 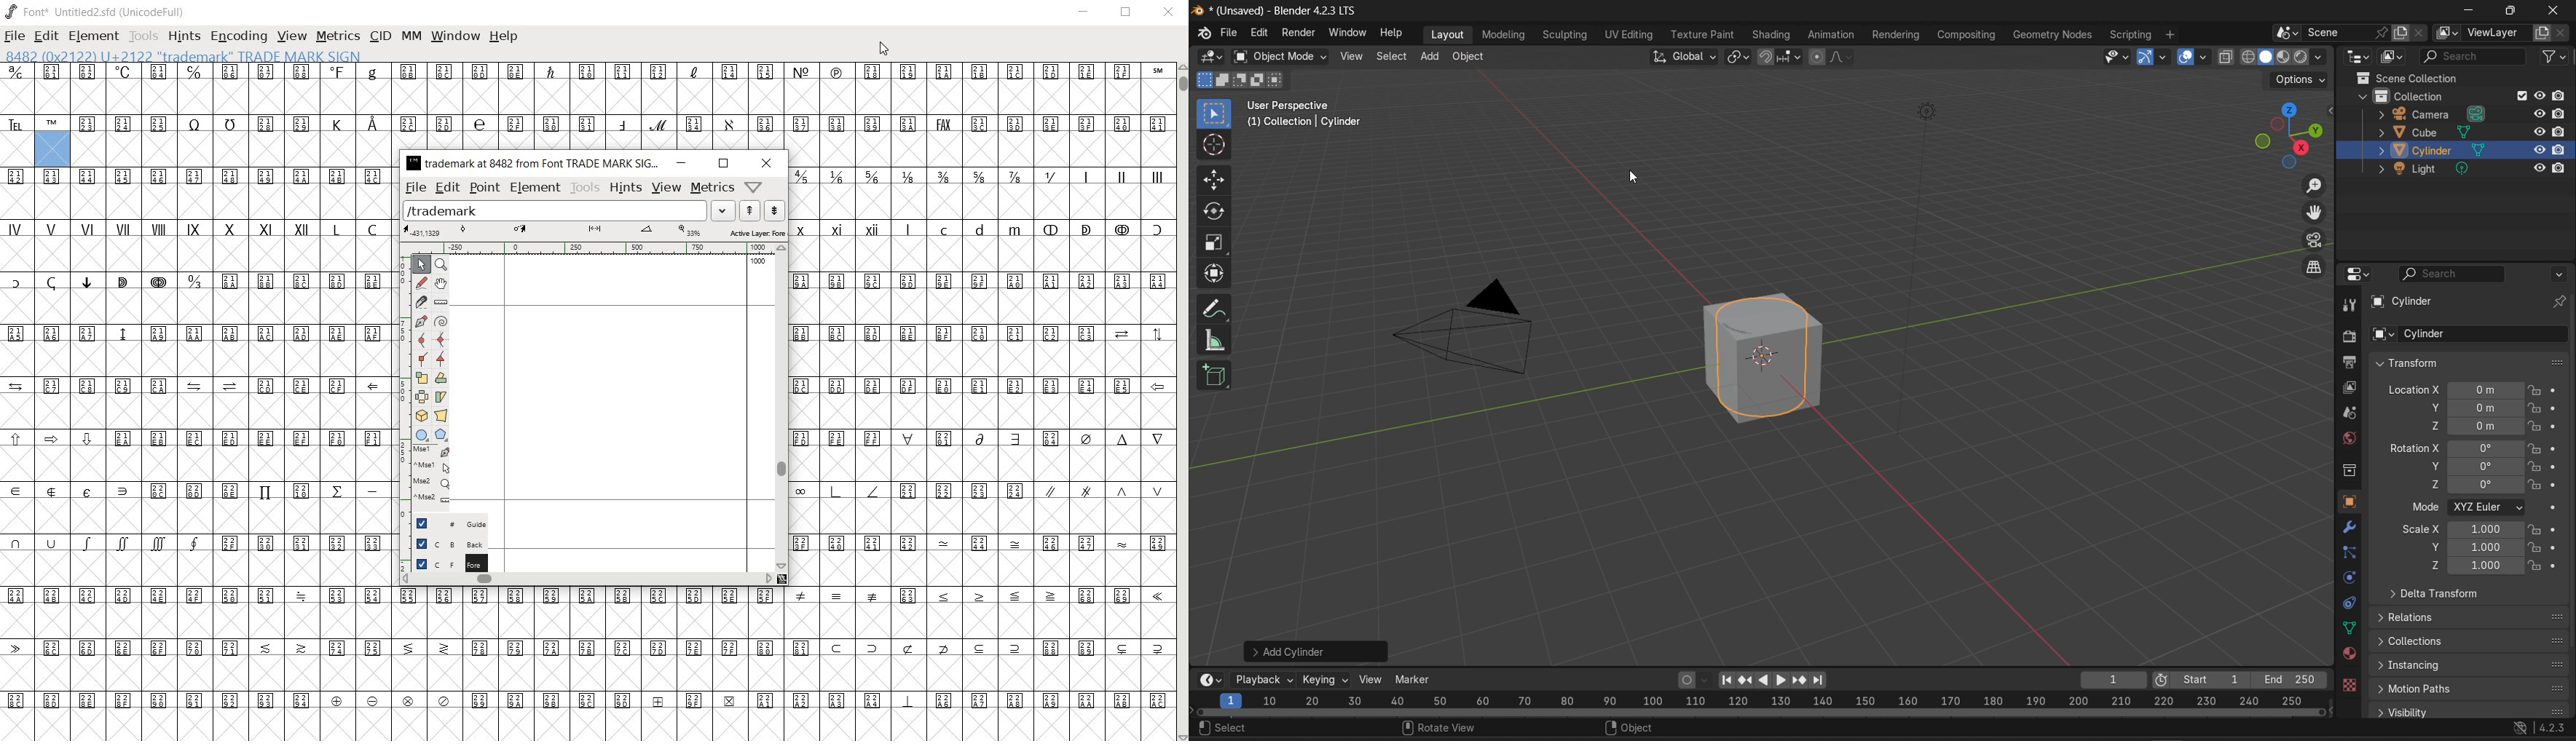 I want to click on rotate, so click(x=1211, y=211).